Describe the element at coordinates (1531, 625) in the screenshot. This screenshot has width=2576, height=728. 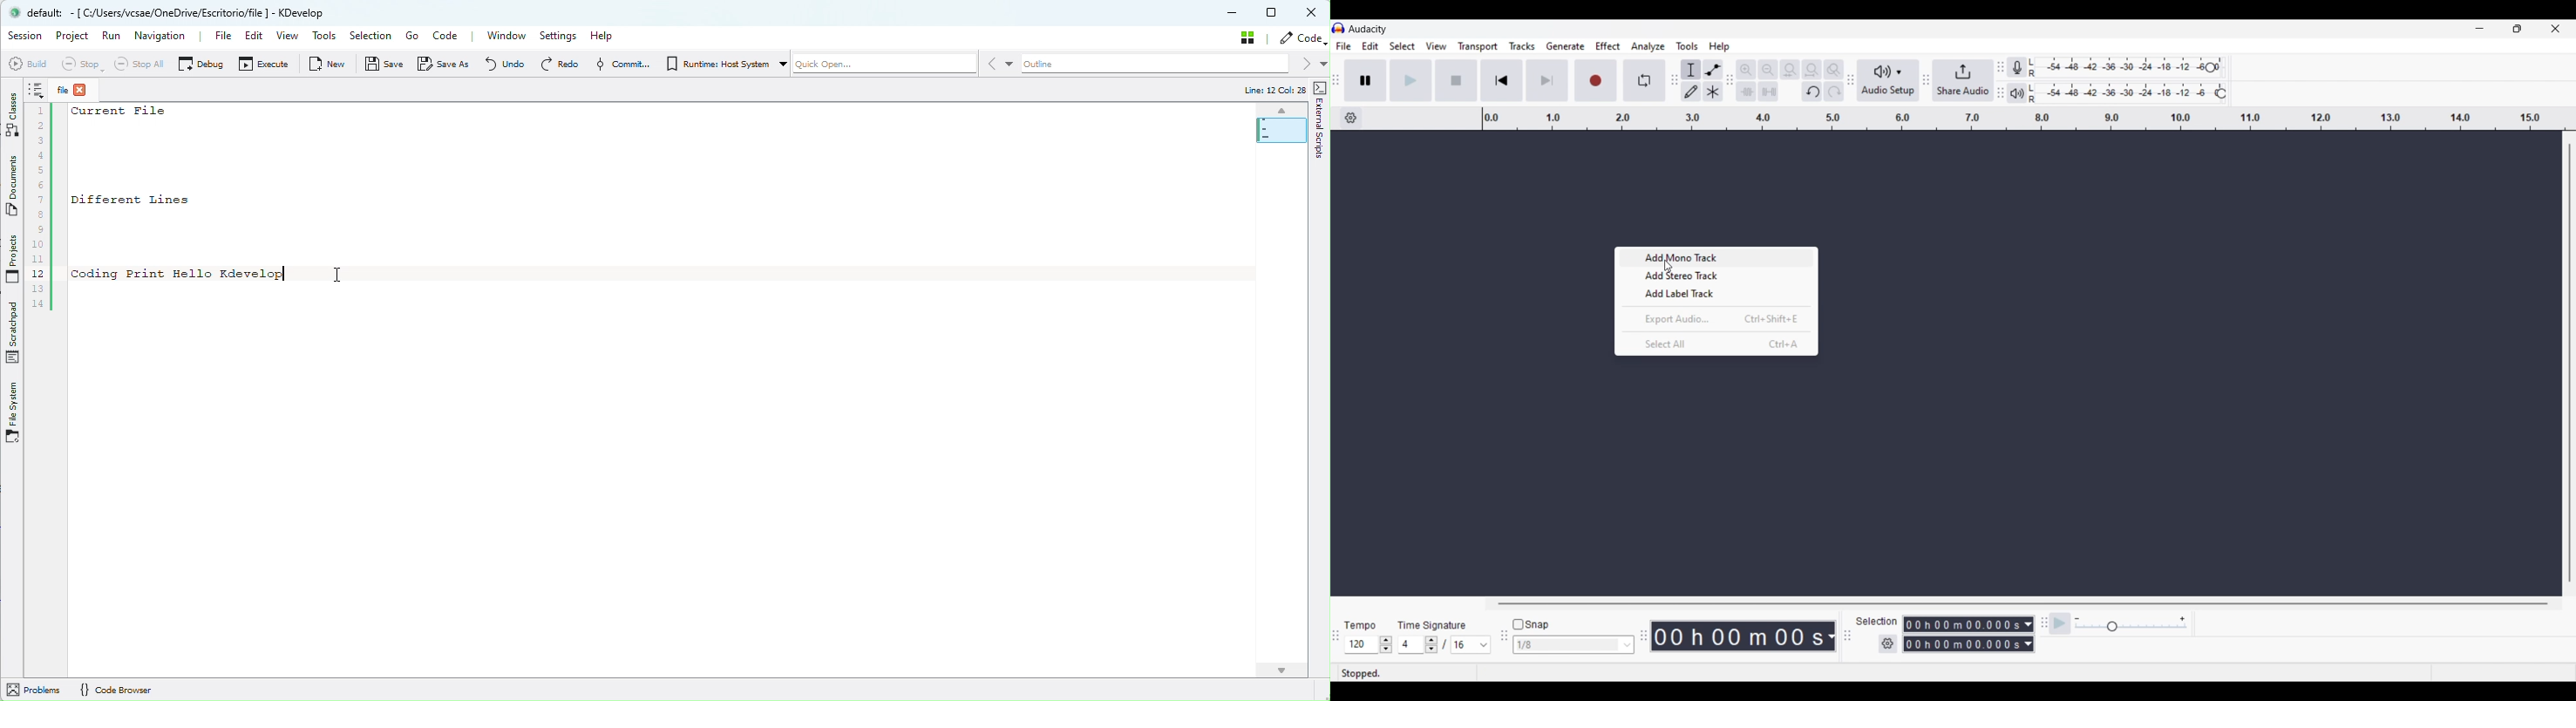
I see `Snap toggle` at that location.